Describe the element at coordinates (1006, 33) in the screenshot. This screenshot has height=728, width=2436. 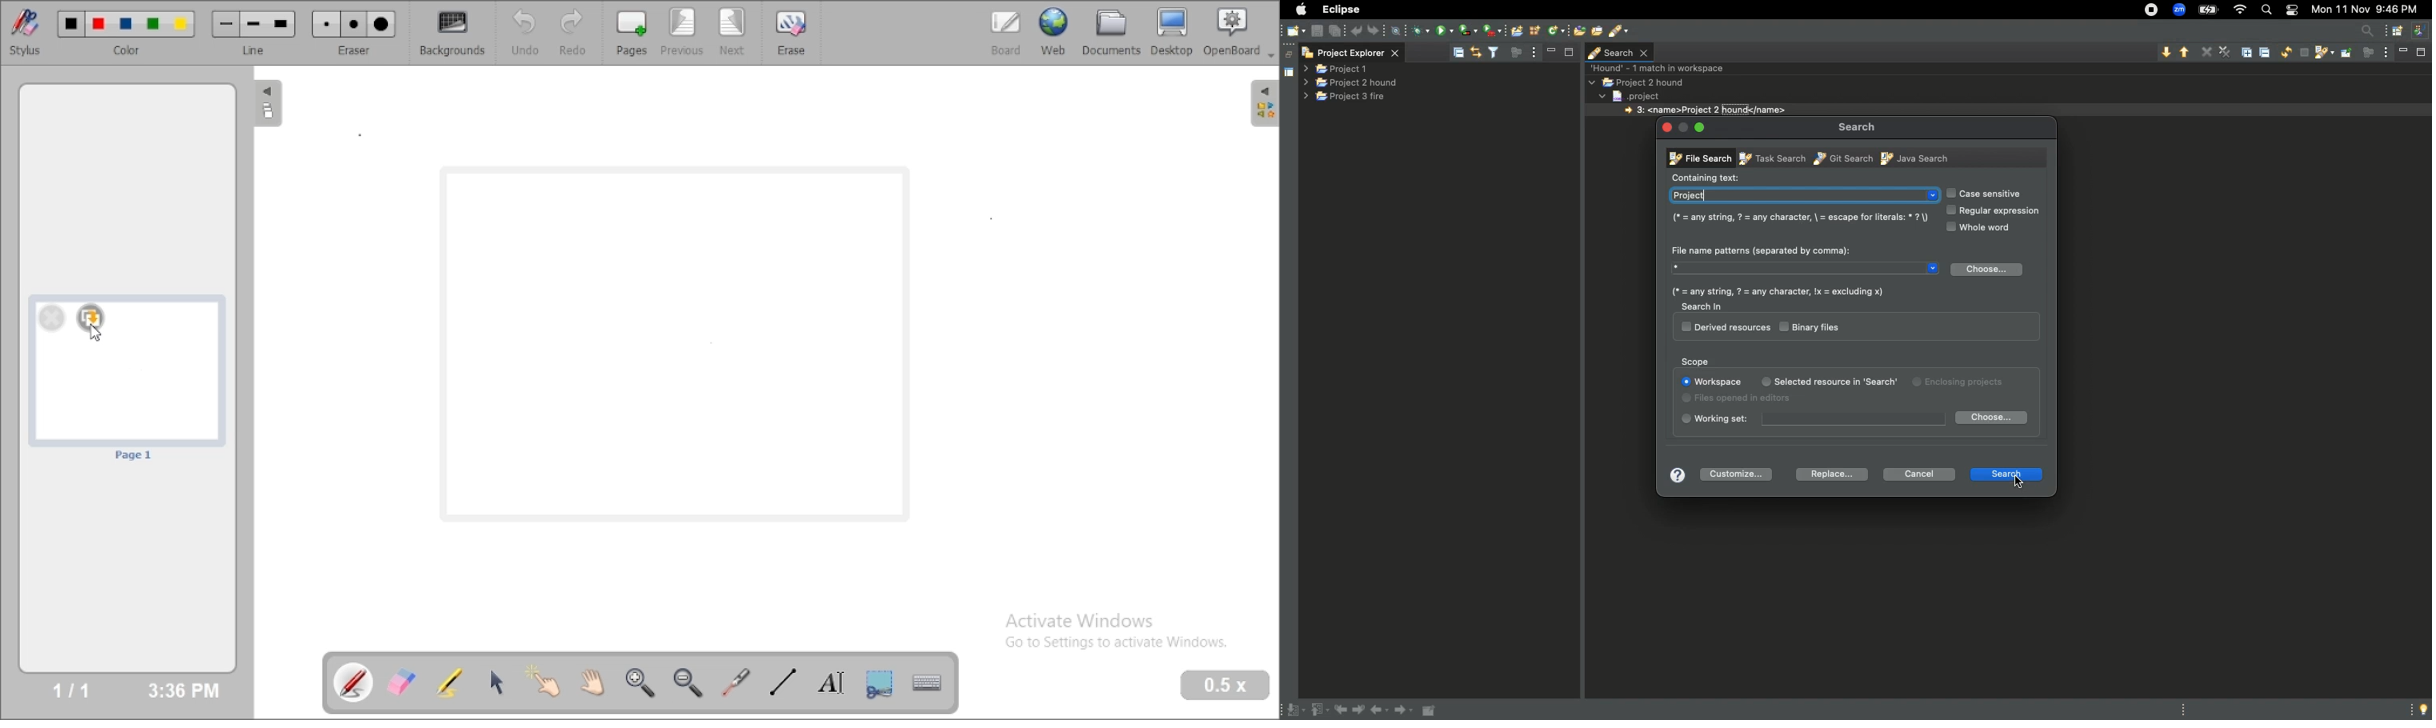
I see `board` at that location.